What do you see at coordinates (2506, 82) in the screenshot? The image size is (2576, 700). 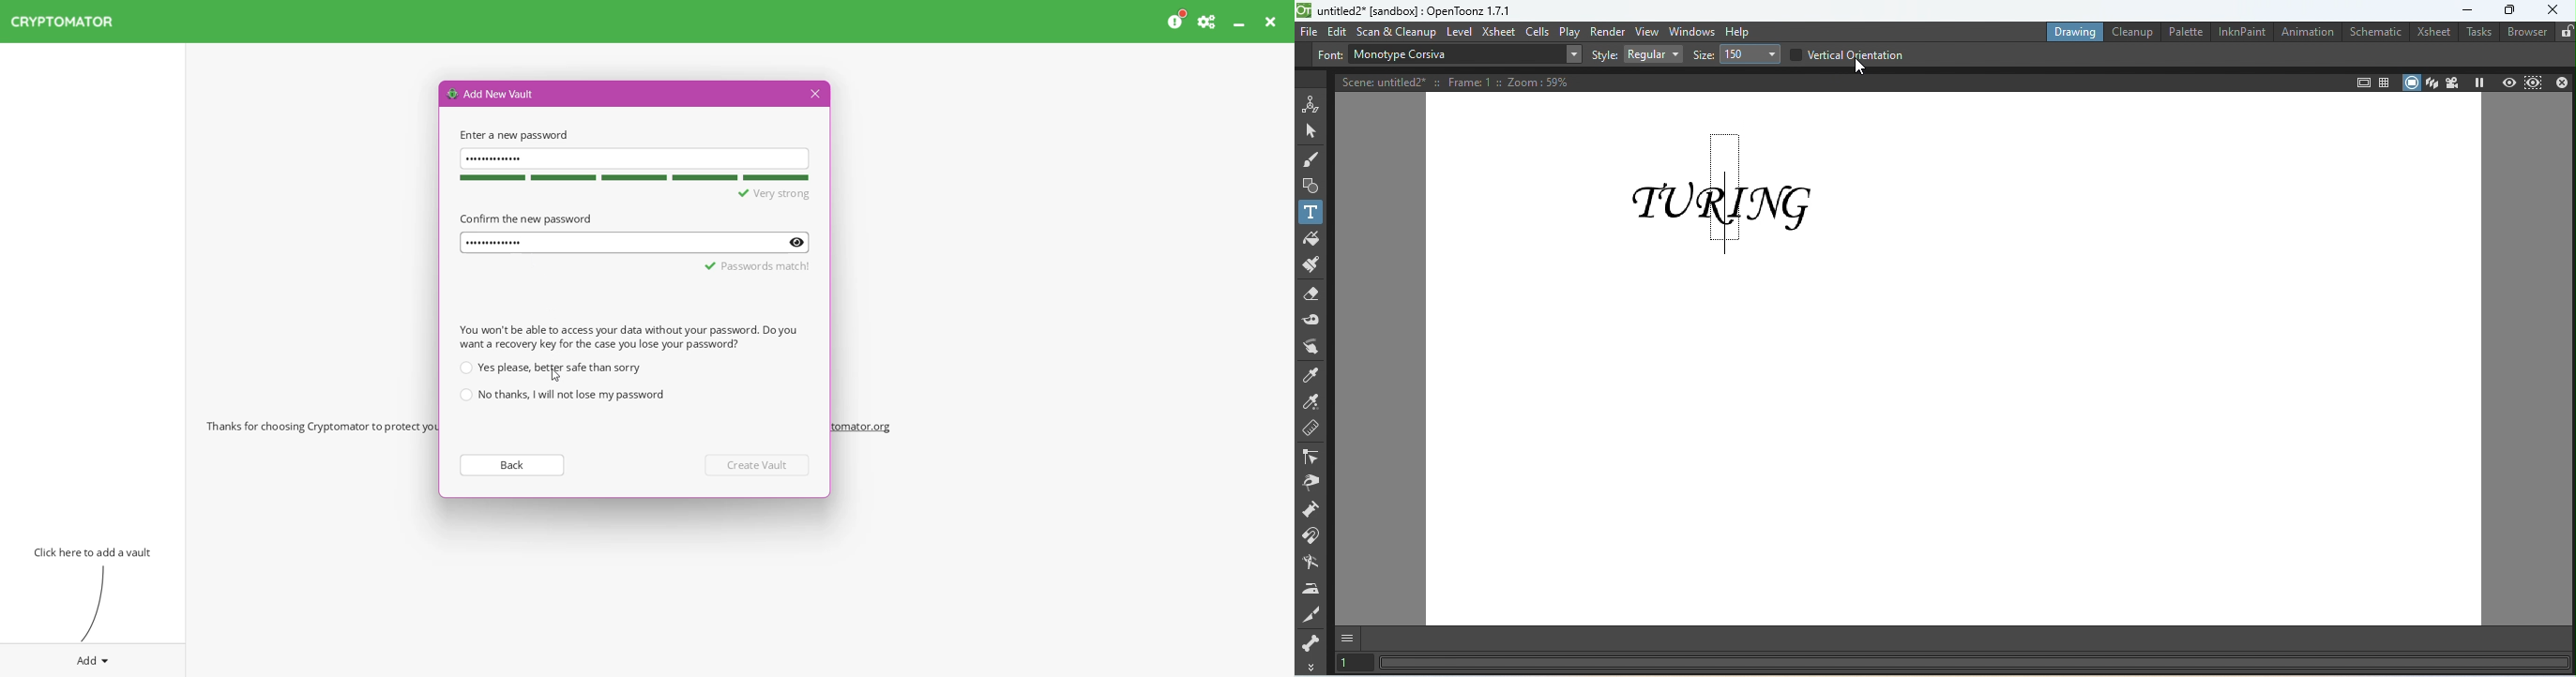 I see `Preview` at bounding box center [2506, 82].